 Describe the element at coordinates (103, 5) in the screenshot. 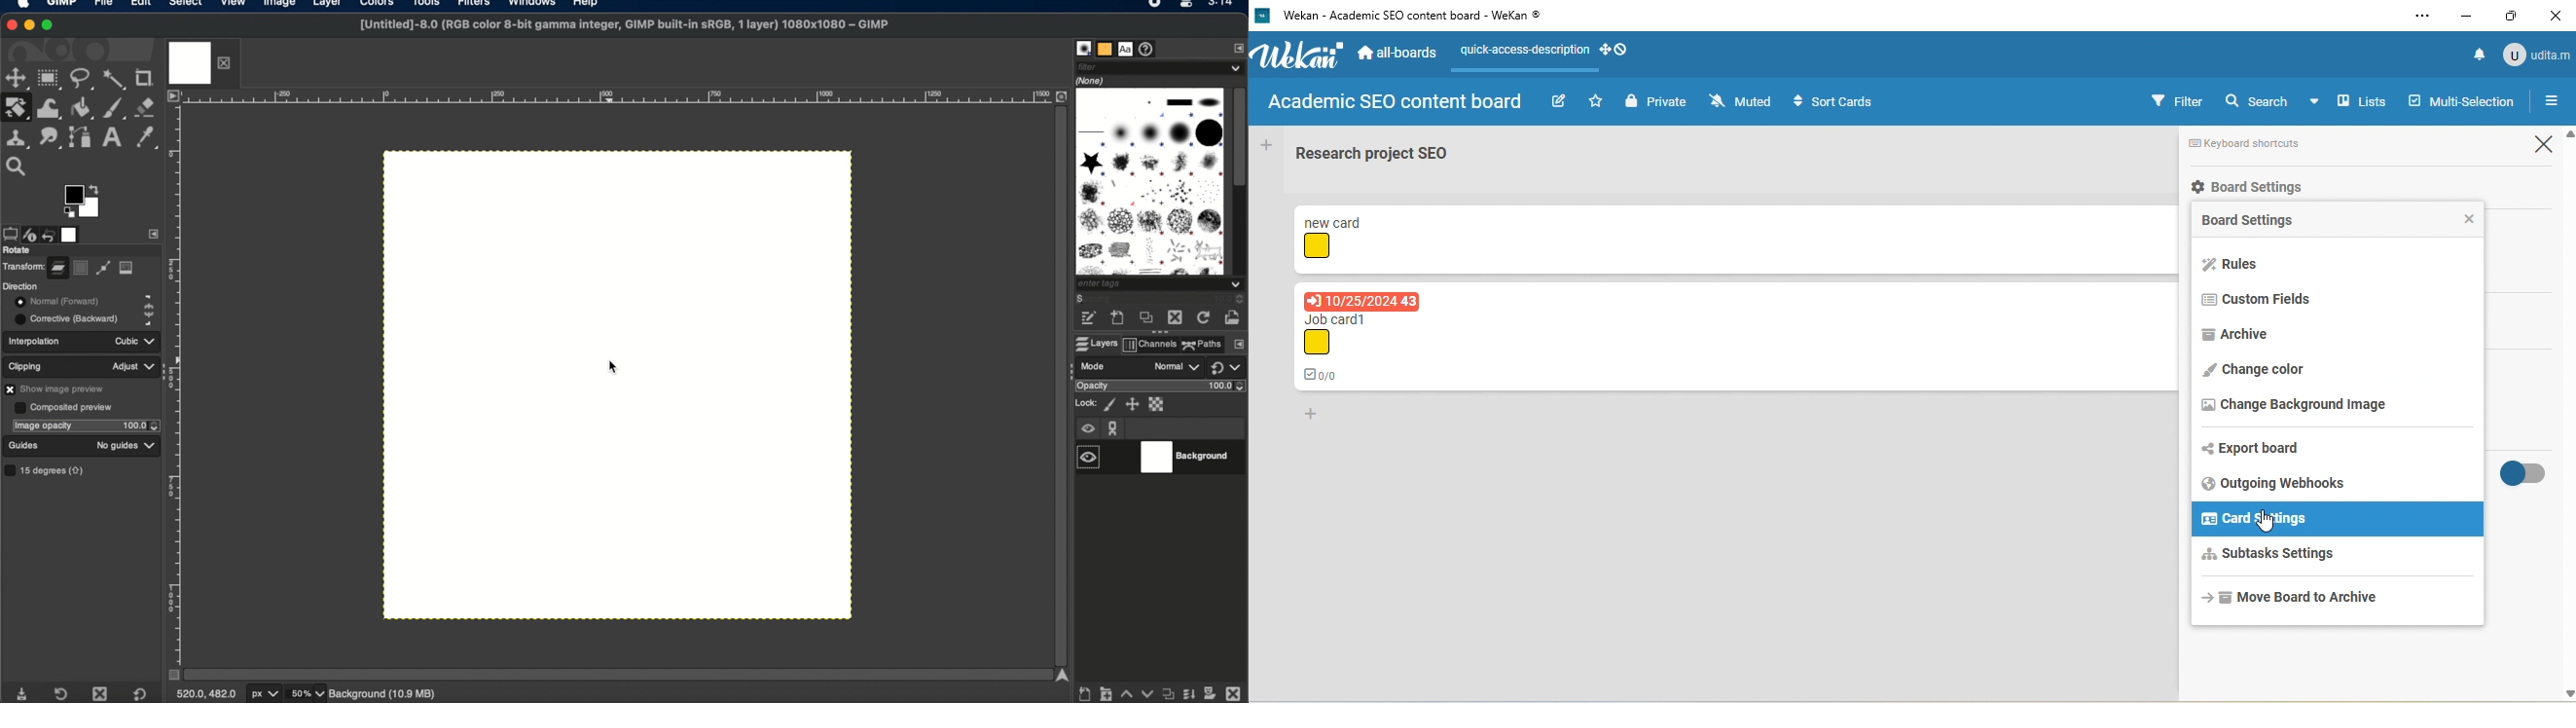

I see `file` at that location.